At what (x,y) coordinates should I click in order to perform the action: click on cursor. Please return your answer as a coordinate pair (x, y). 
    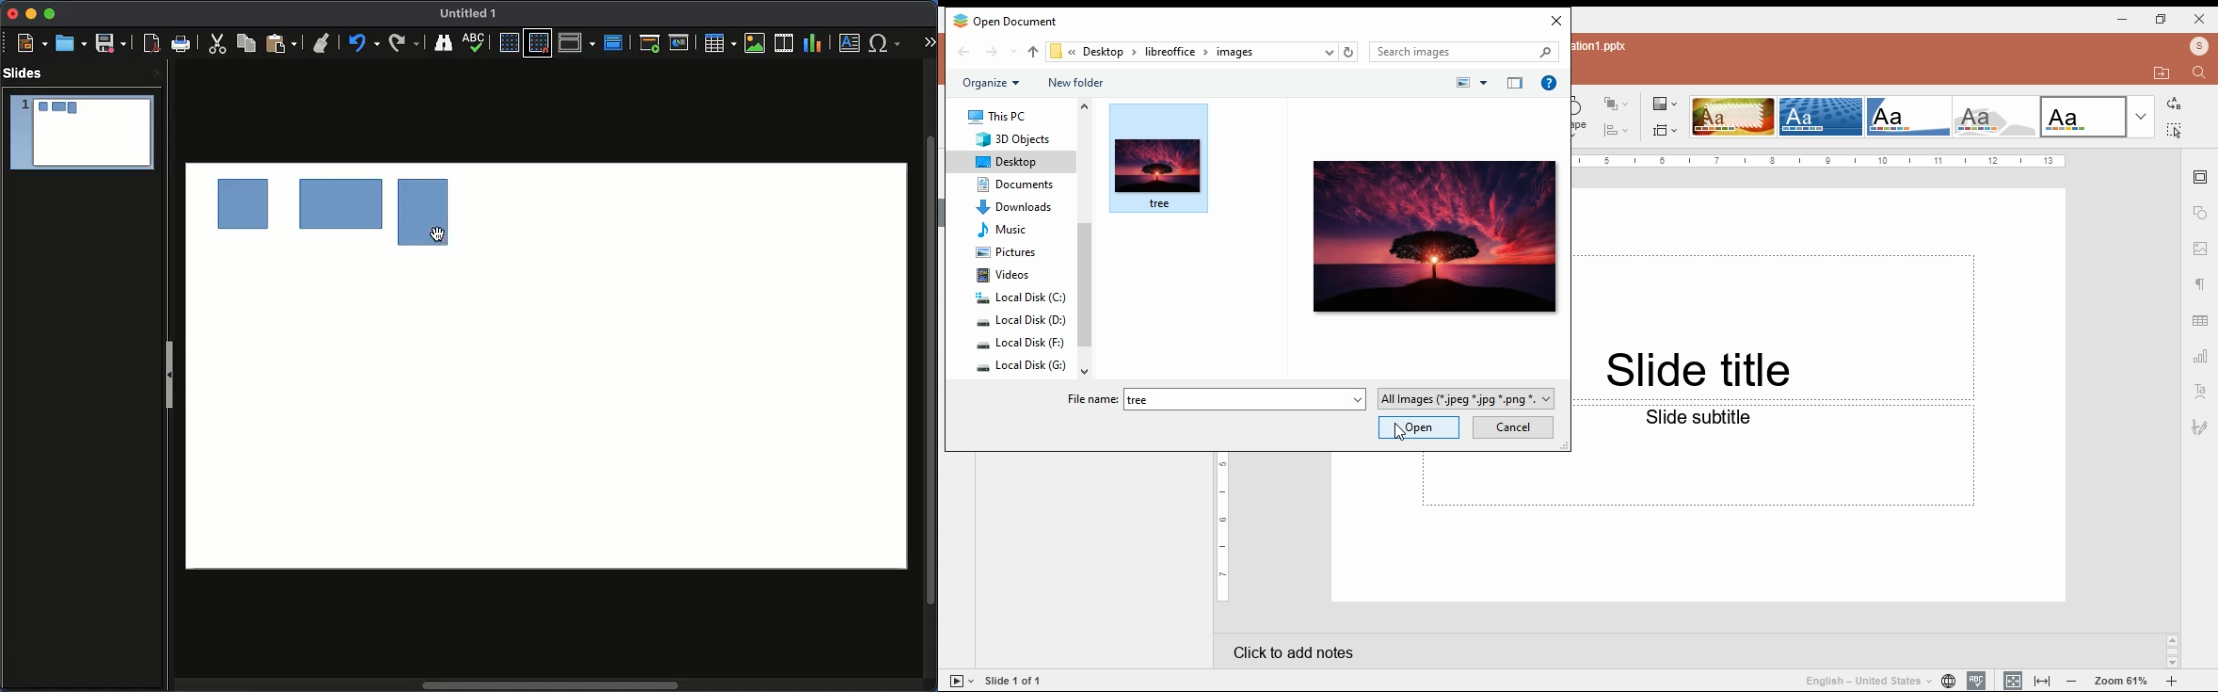
    Looking at the image, I should click on (439, 234).